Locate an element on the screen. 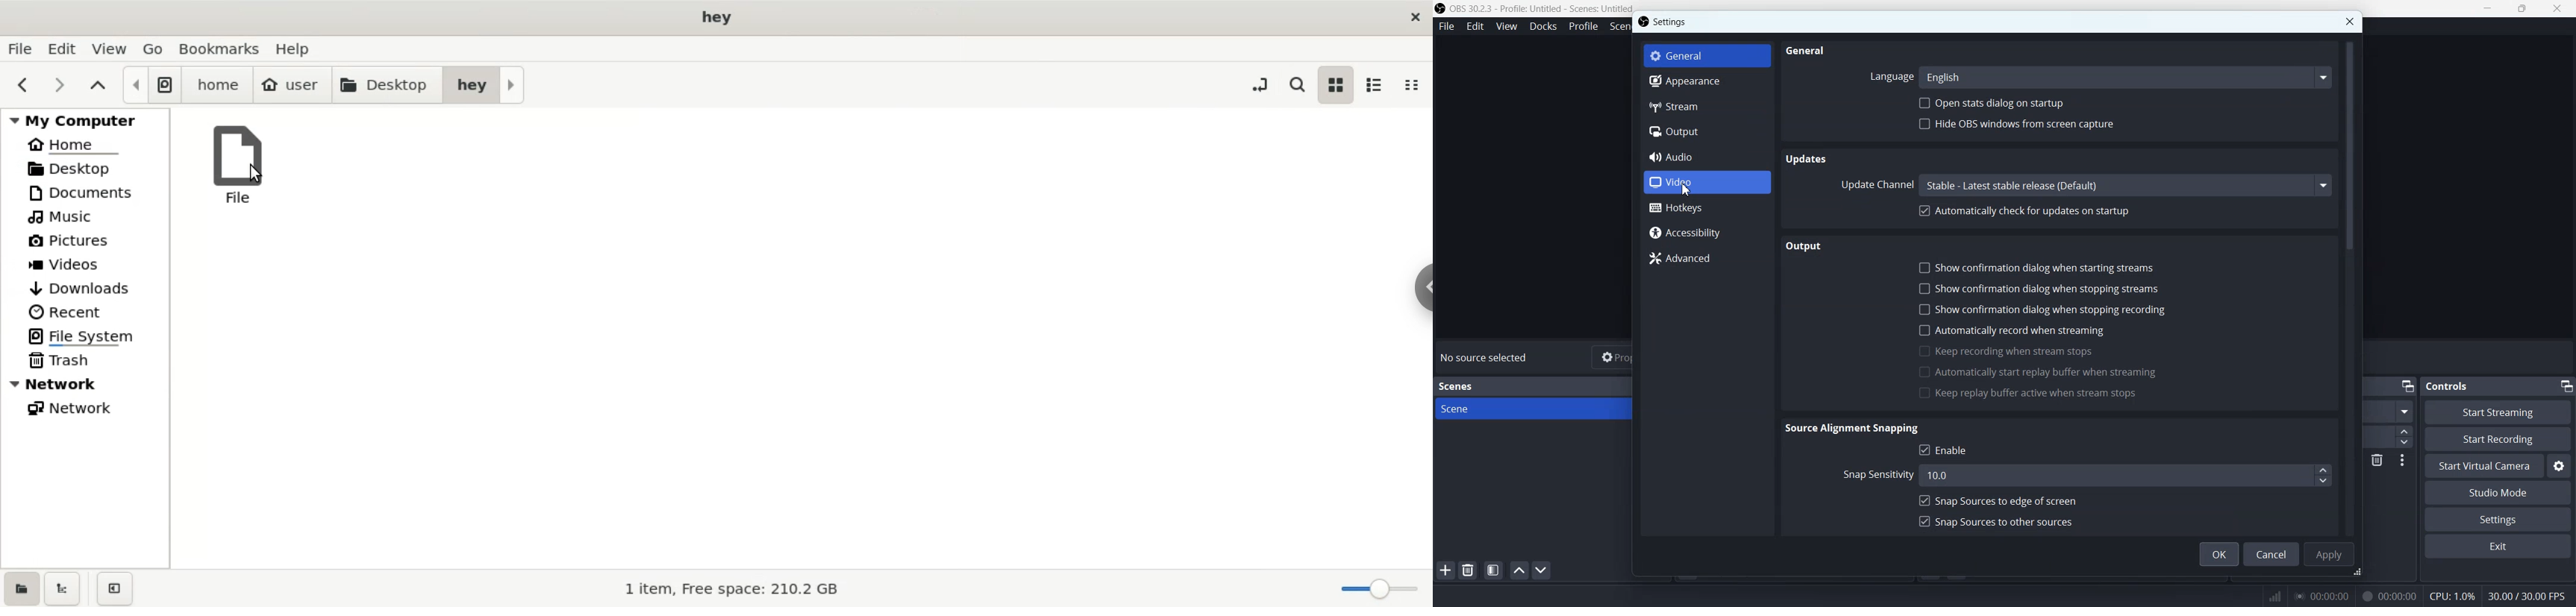 The image size is (2576, 616). Move scene Down is located at coordinates (1542, 570).